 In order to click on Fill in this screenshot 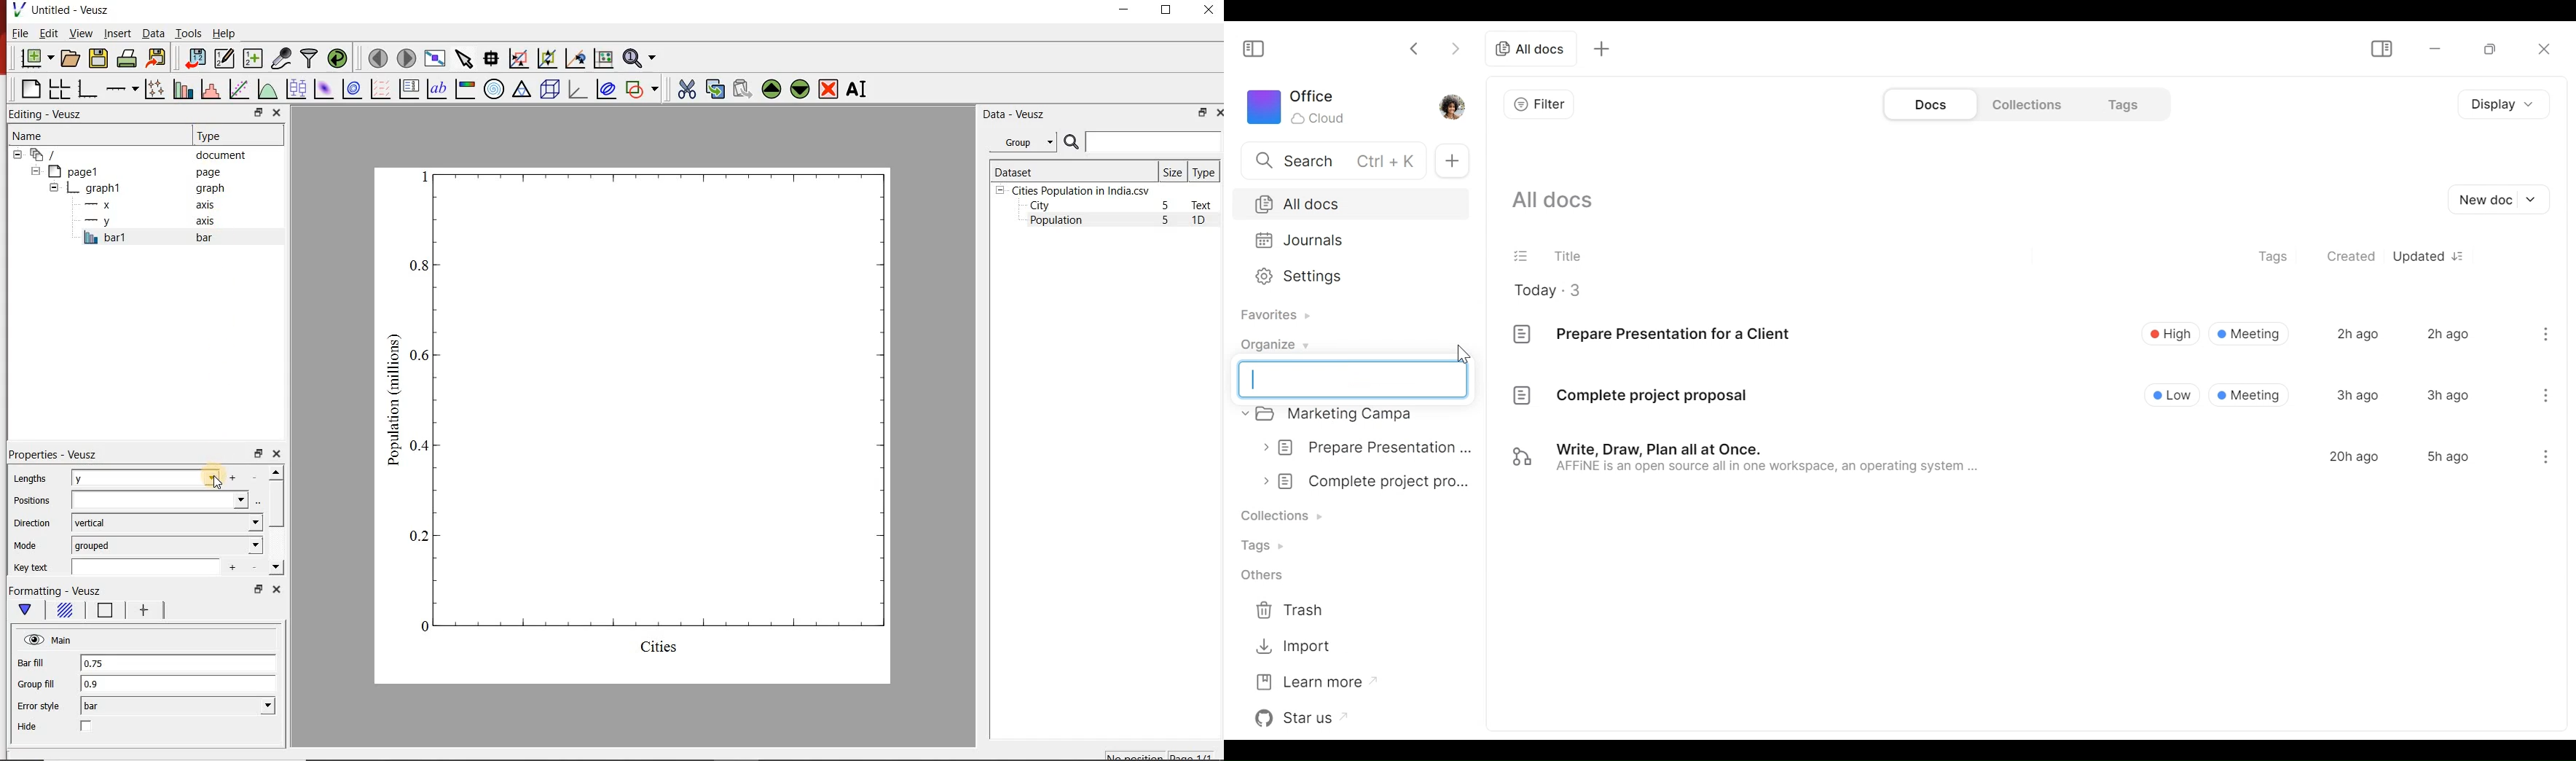, I will do `click(64, 612)`.